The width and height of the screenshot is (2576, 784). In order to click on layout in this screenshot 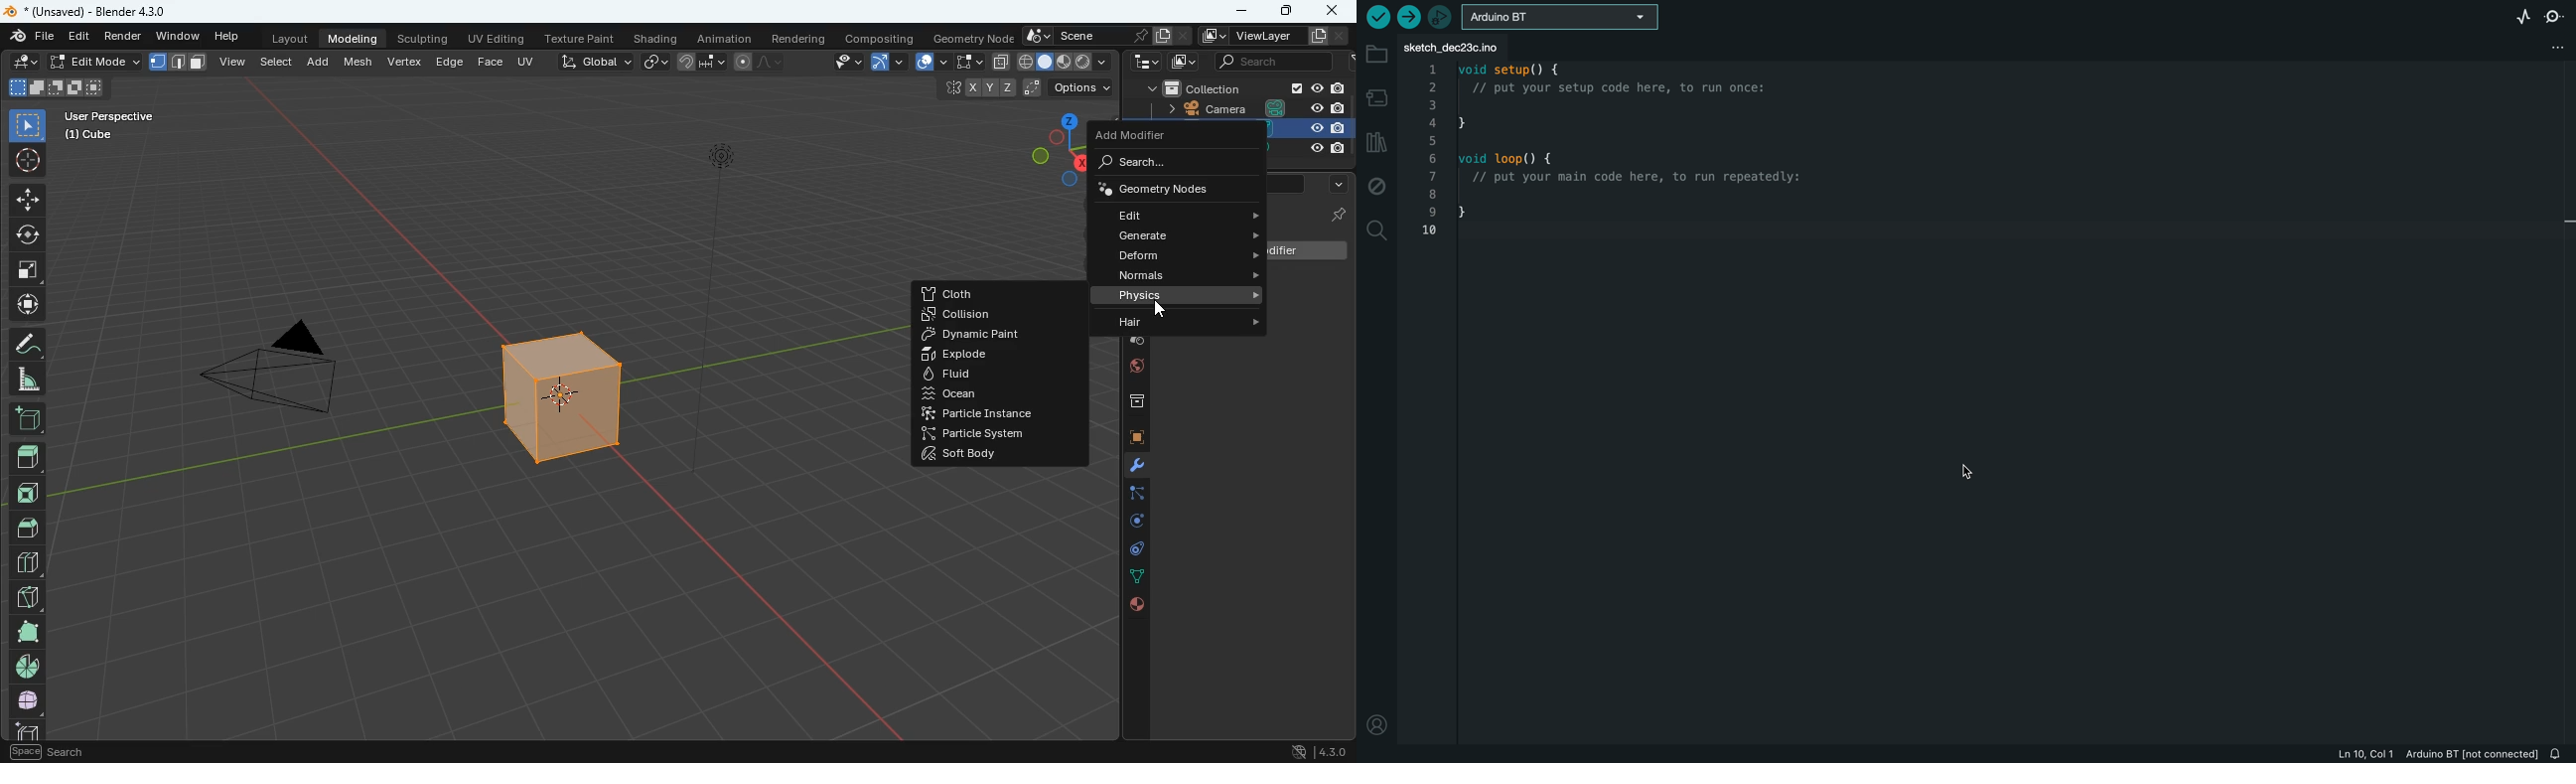, I will do `click(293, 37)`.